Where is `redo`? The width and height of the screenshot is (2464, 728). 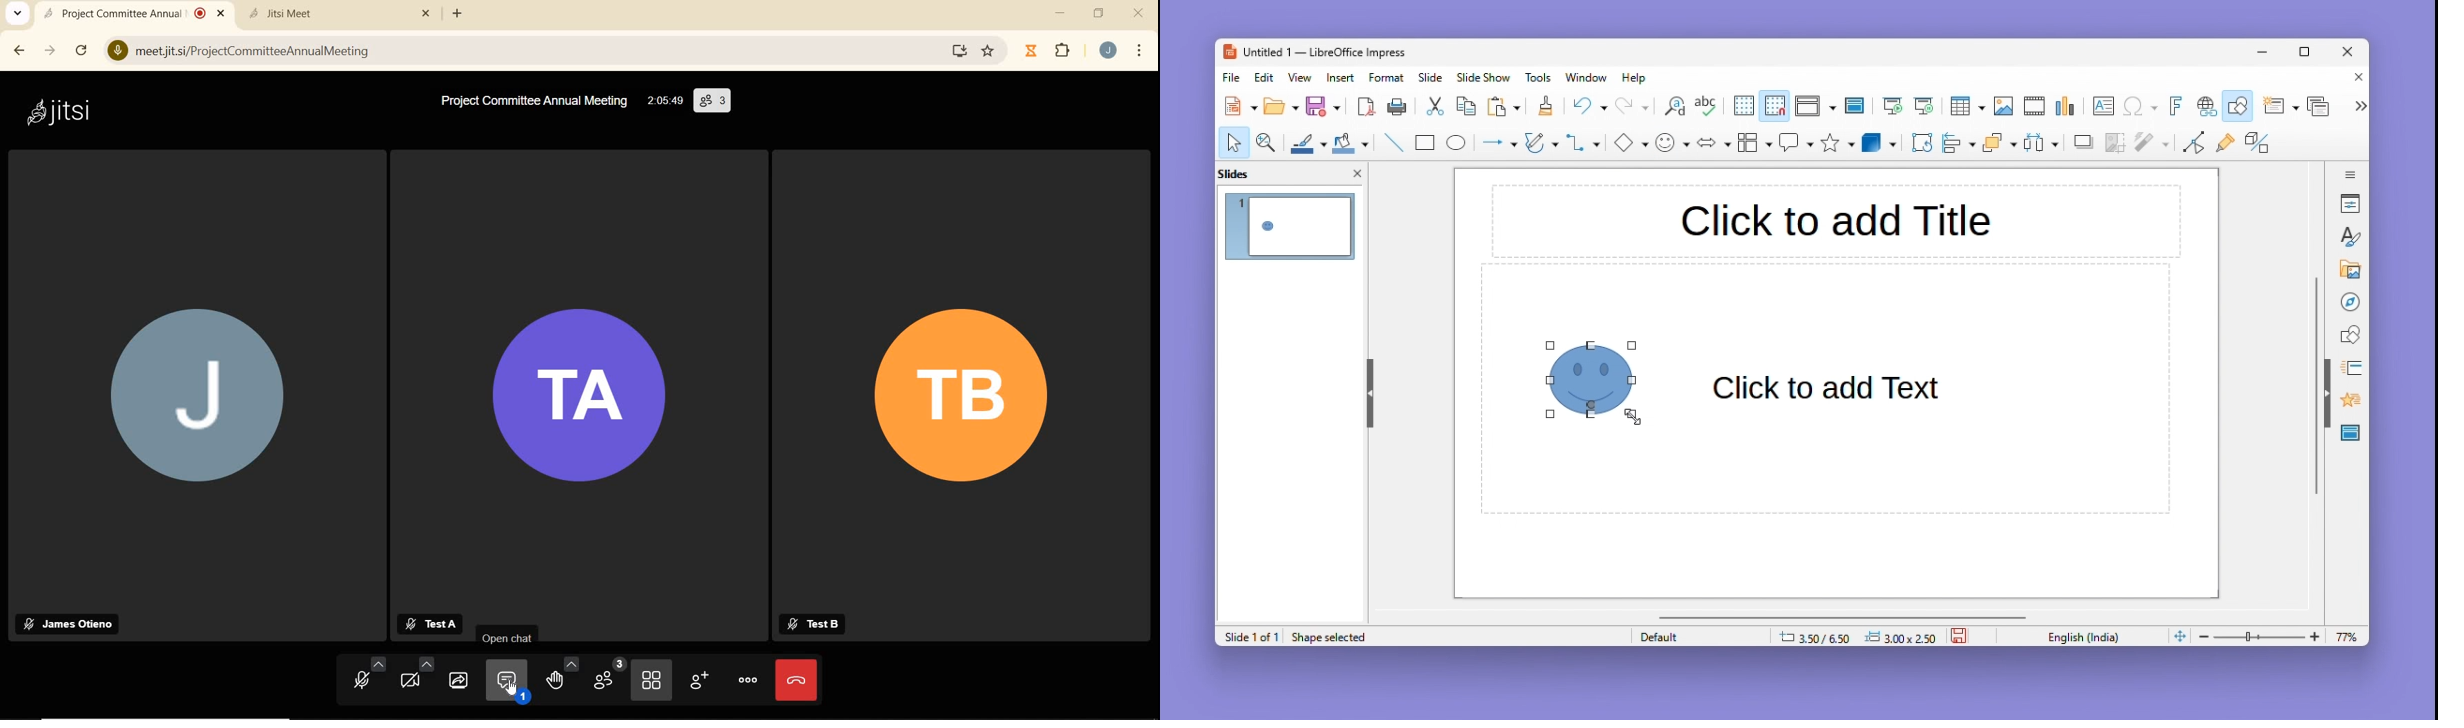
redo is located at coordinates (1633, 107).